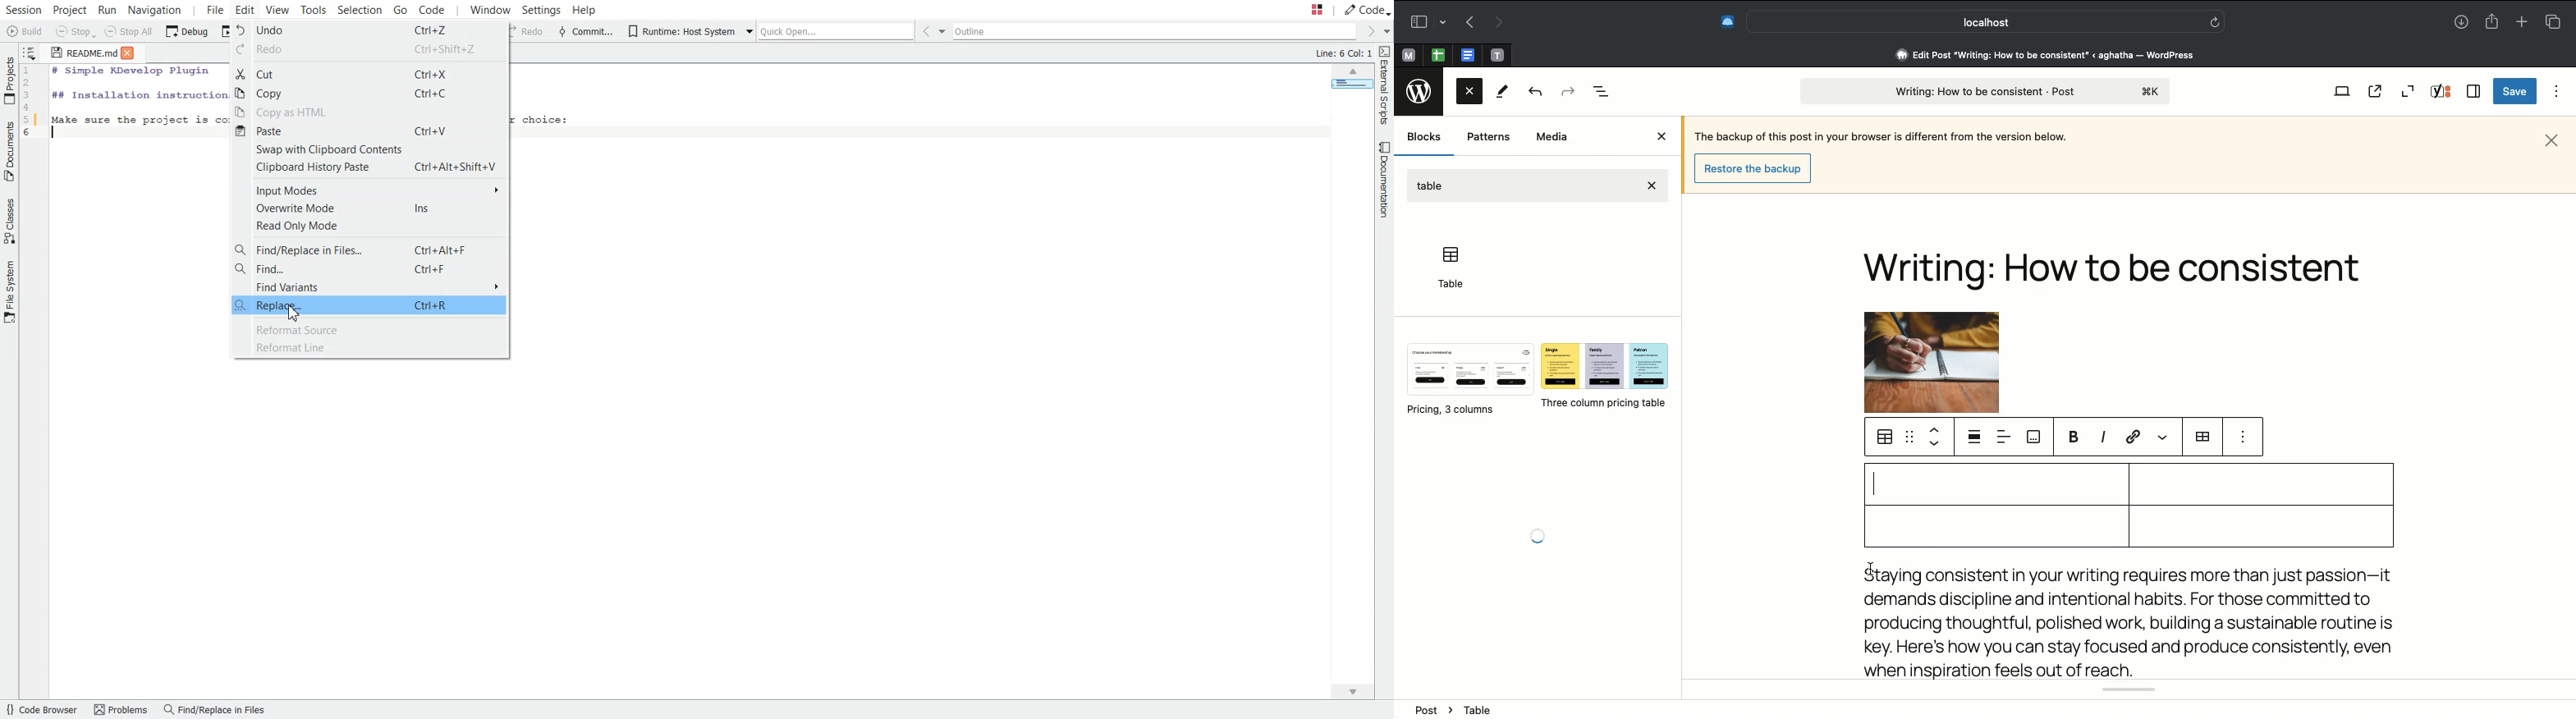 The image size is (2576, 728). What do you see at coordinates (827, 29) in the screenshot?
I see `Quick Open` at bounding box center [827, 29].